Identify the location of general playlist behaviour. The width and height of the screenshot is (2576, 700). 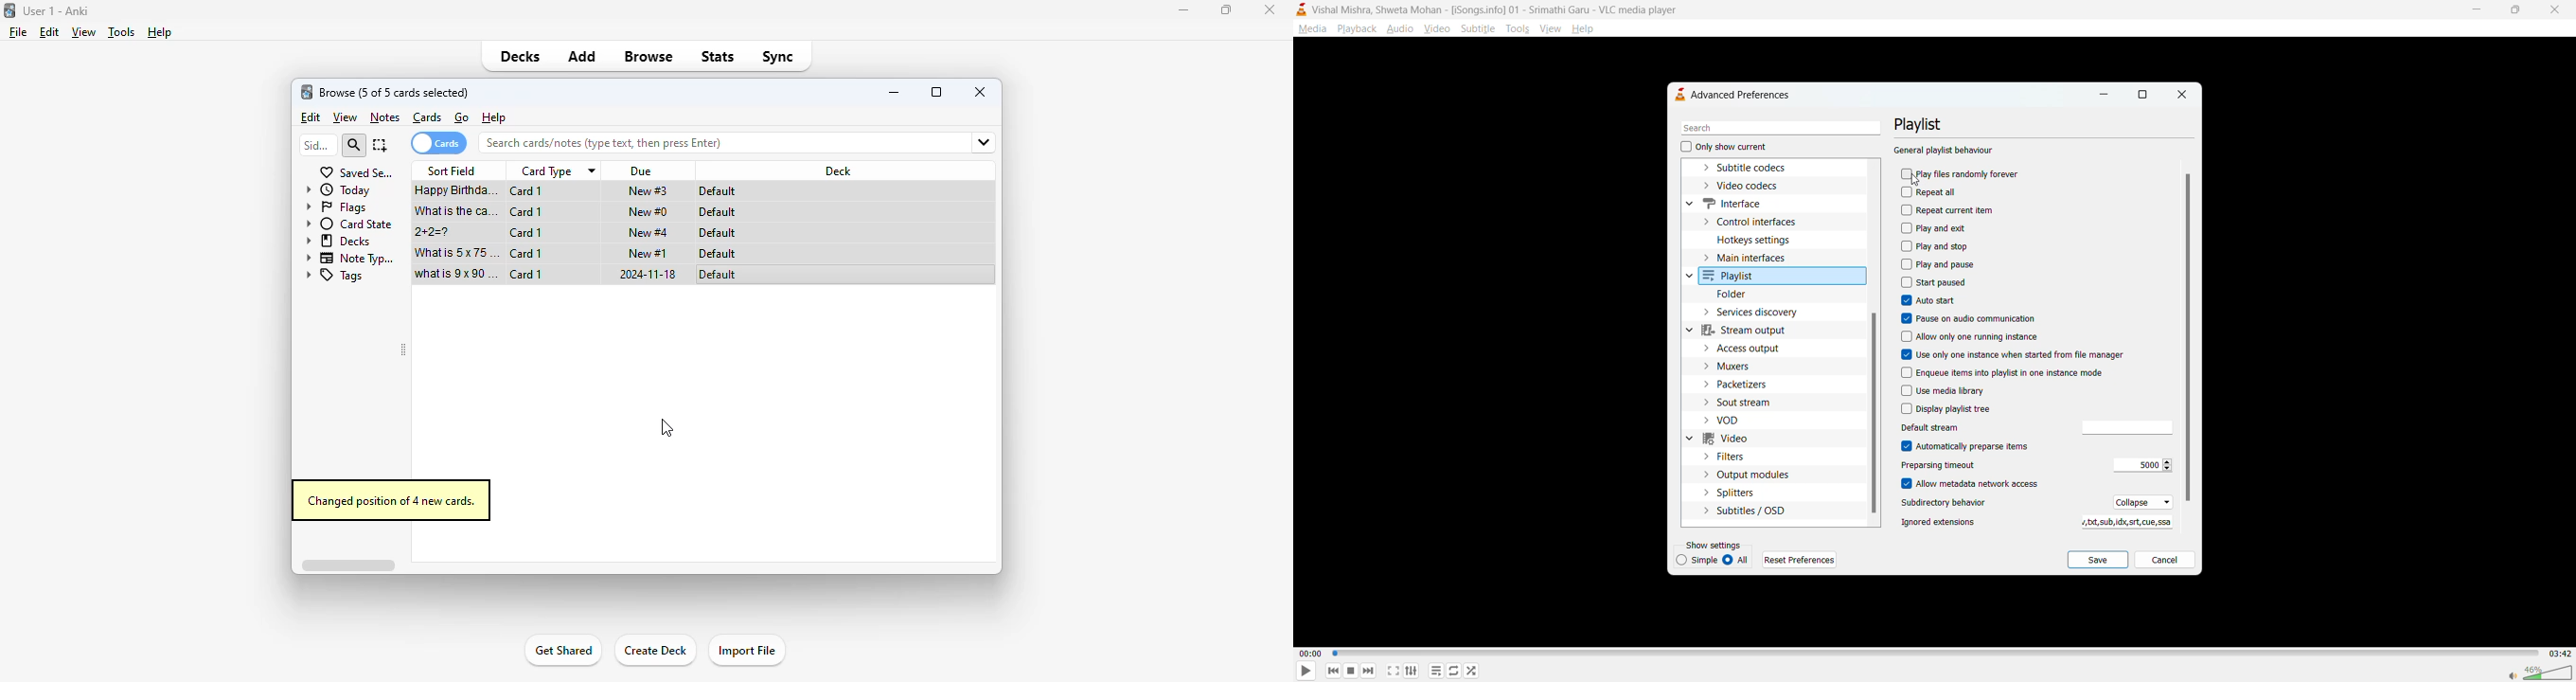
(1945, 151).